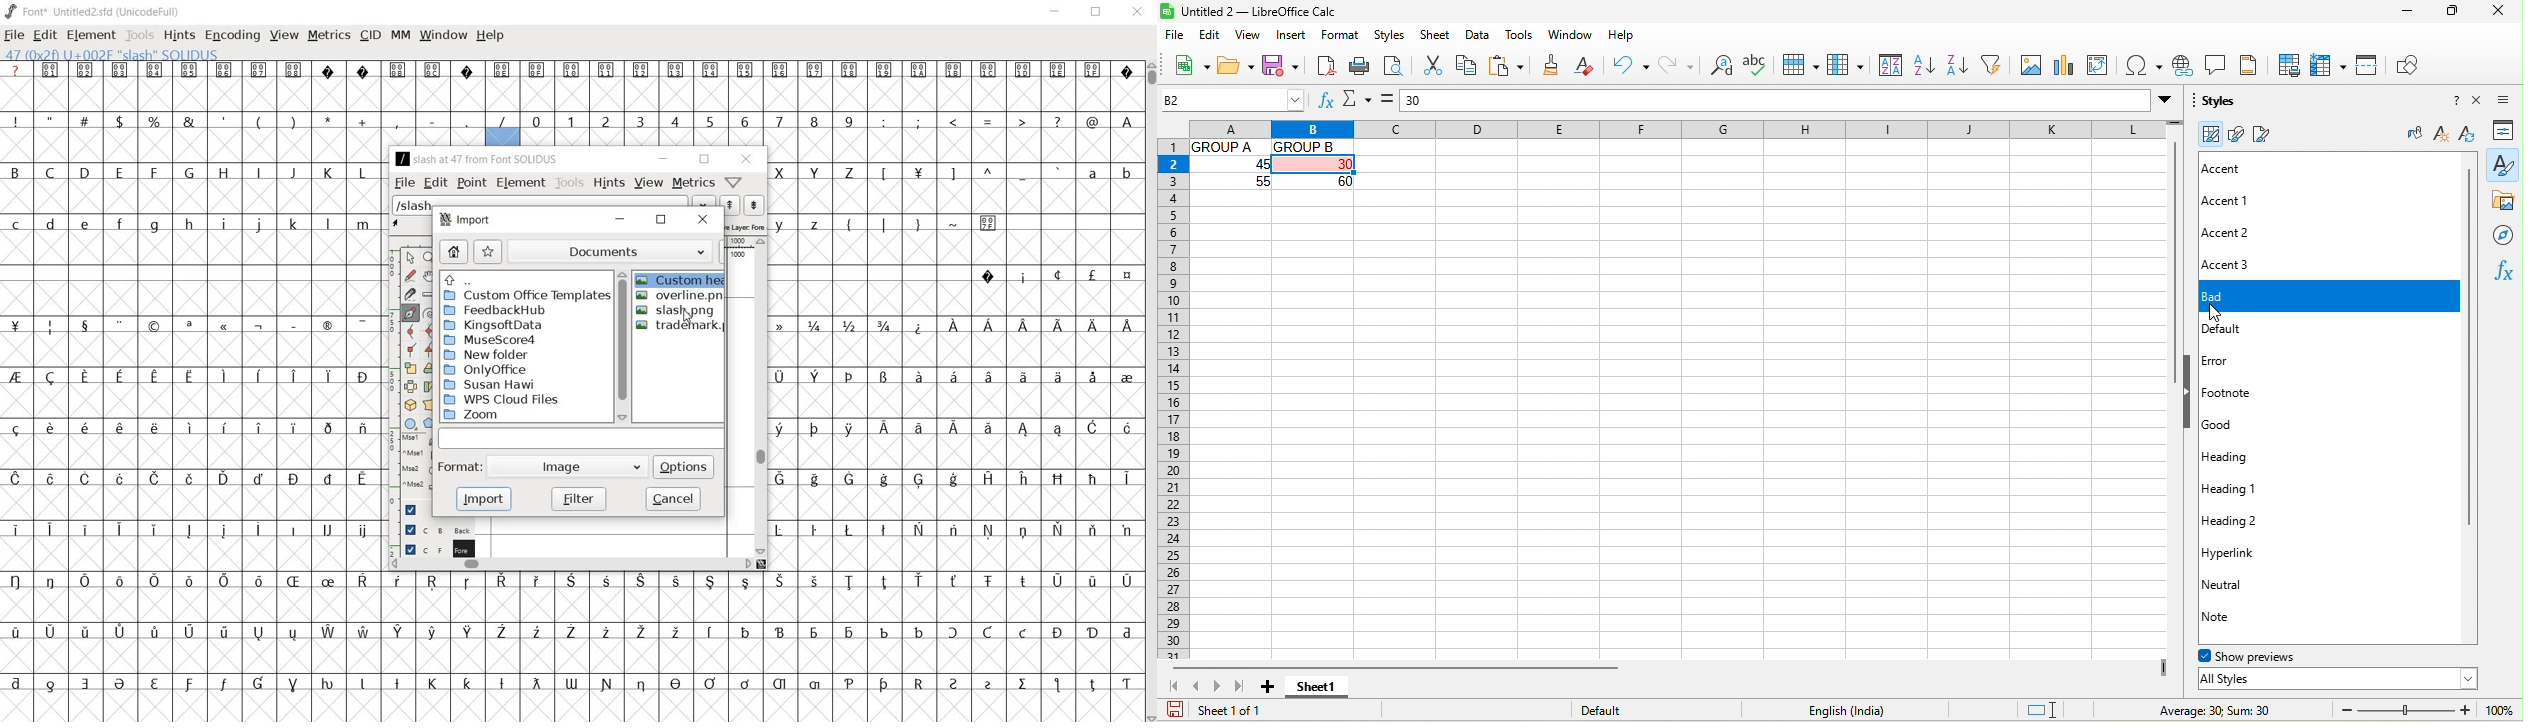  I want to click on select function, so click(1358, 102).